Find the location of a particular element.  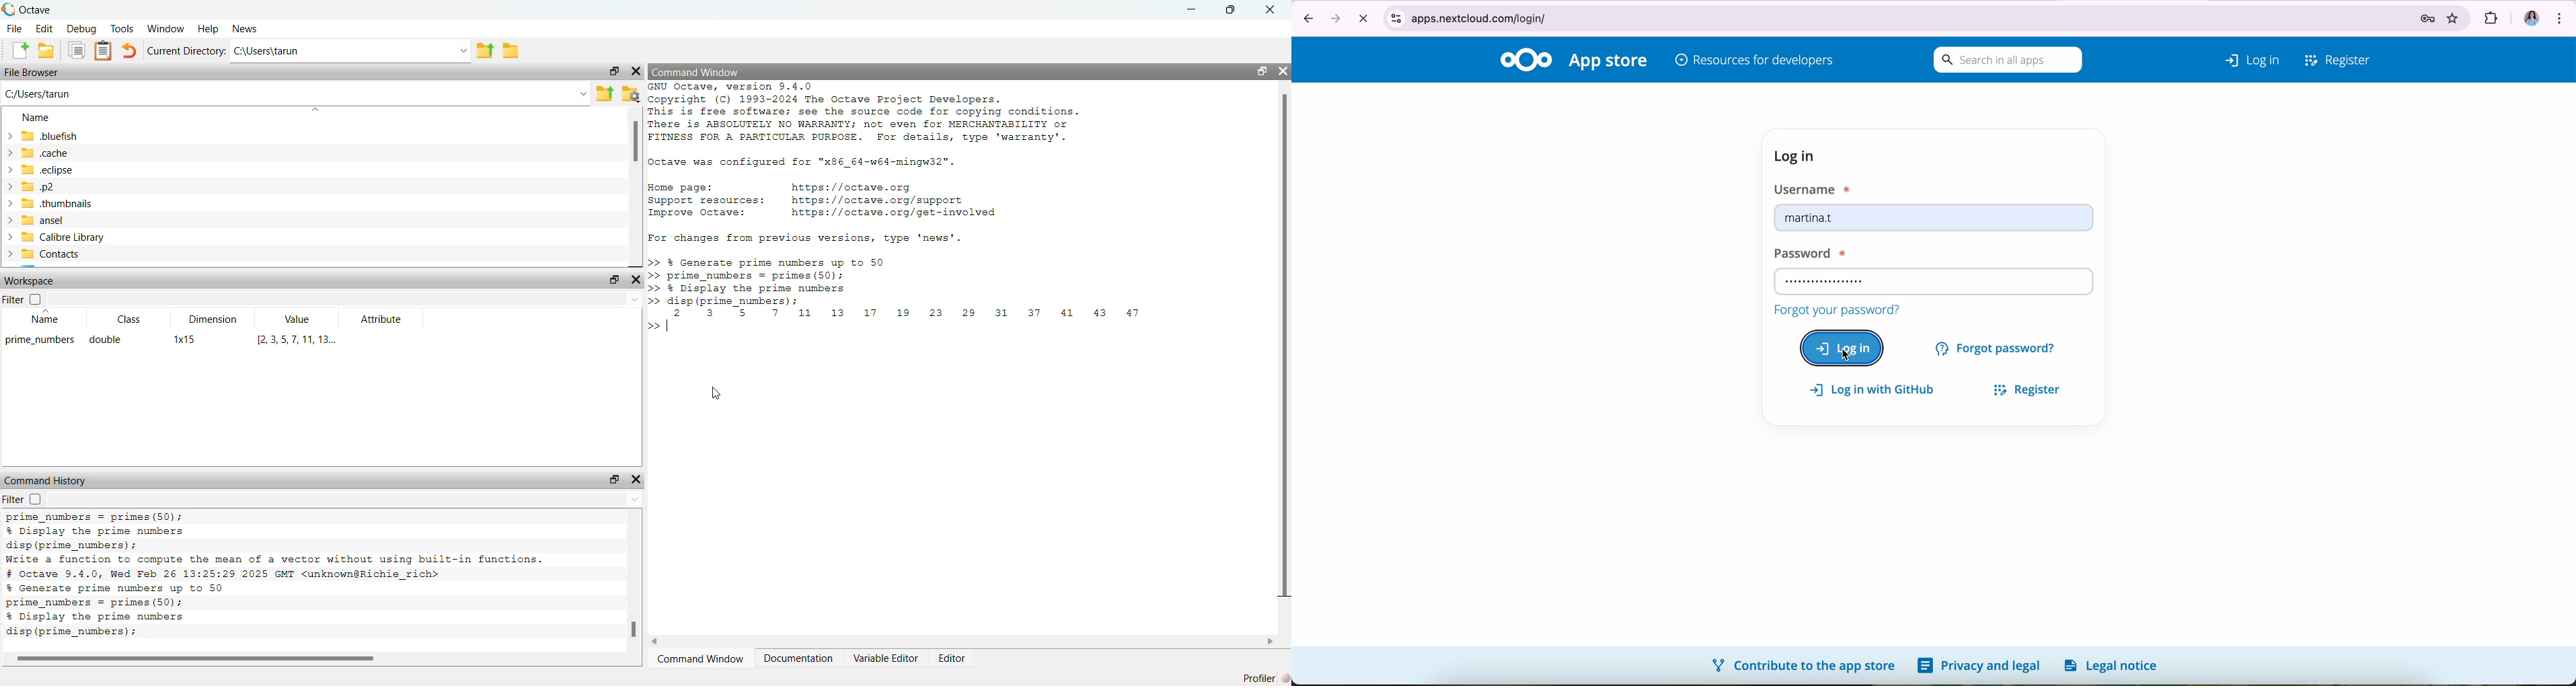

.cache is located at coordinates (44, 153).